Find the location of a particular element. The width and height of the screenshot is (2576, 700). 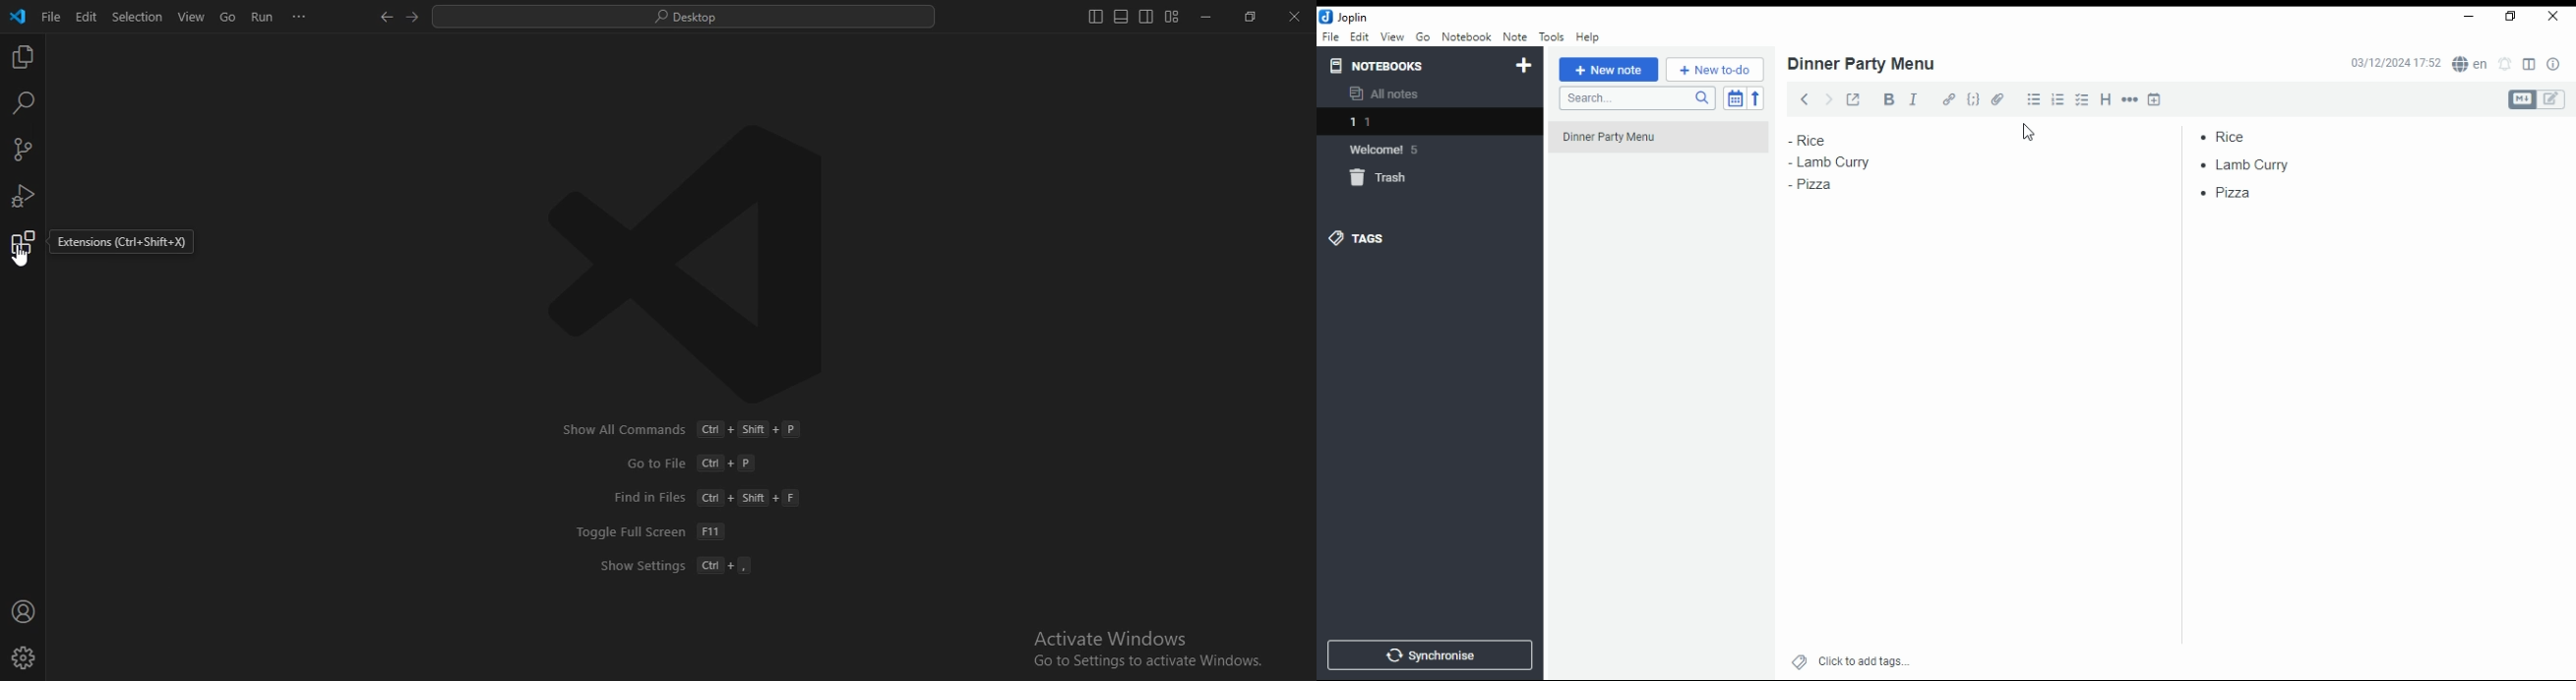

account is located at coordinates (23, 613).